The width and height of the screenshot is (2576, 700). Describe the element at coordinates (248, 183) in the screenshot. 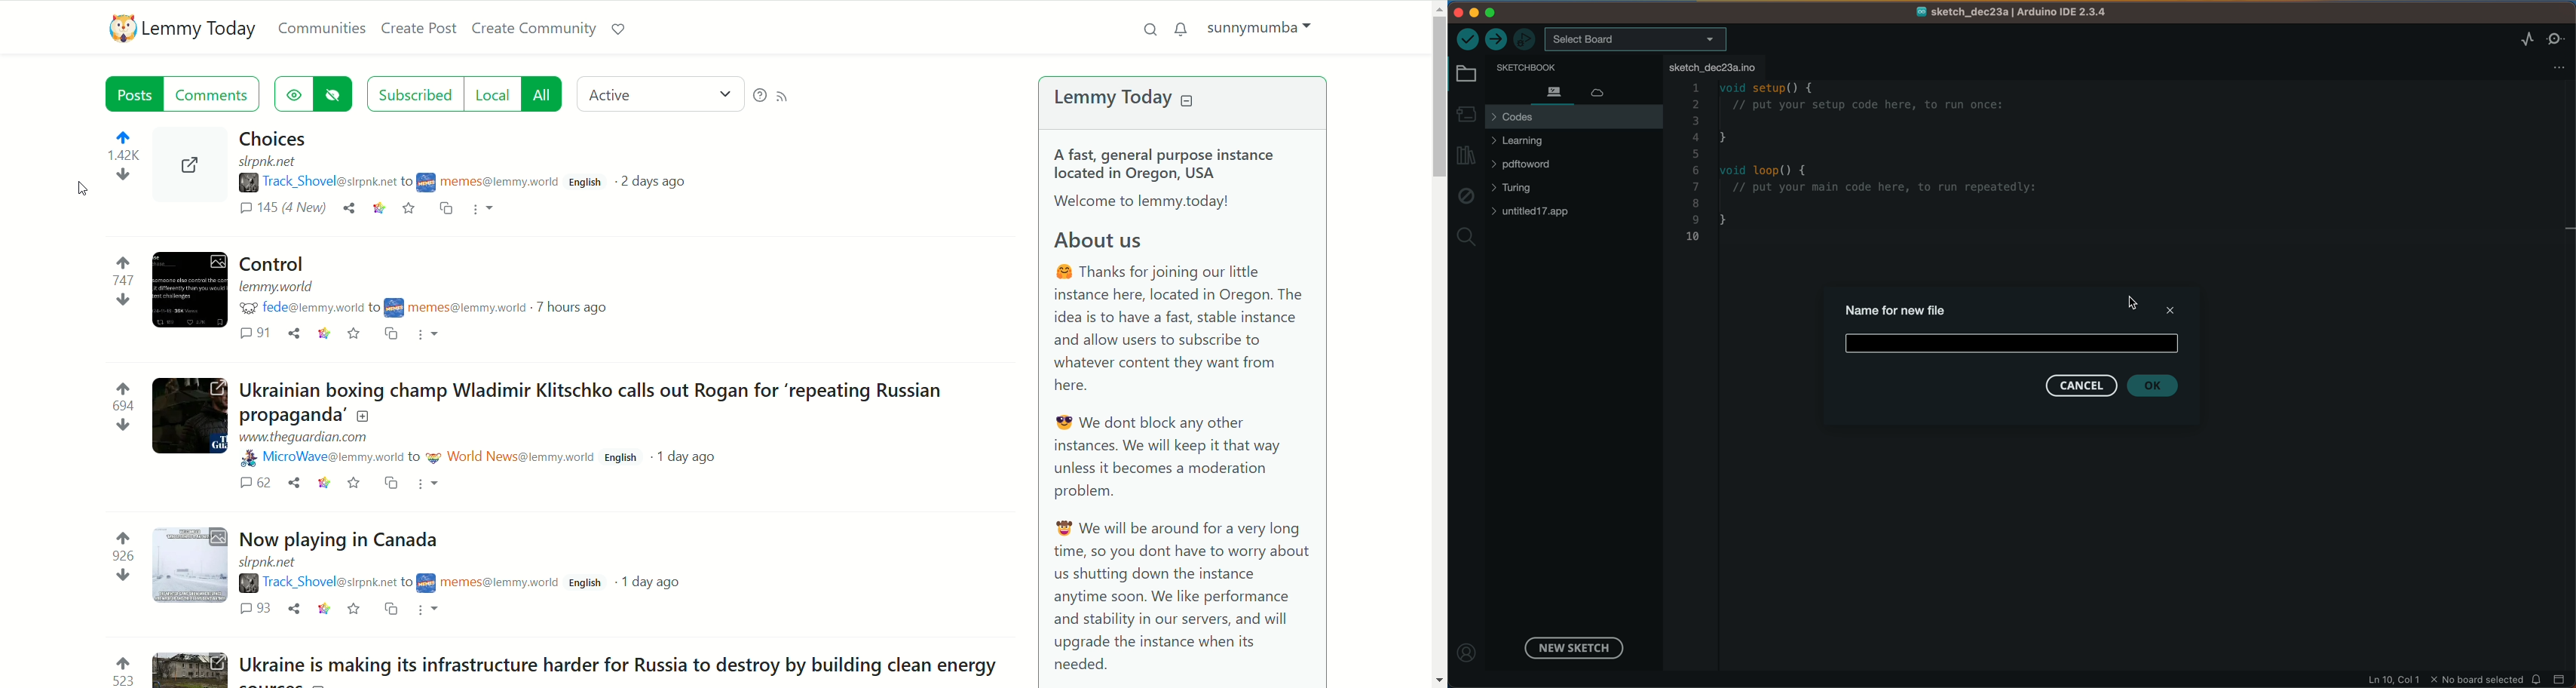

I see `poster image` at that location.